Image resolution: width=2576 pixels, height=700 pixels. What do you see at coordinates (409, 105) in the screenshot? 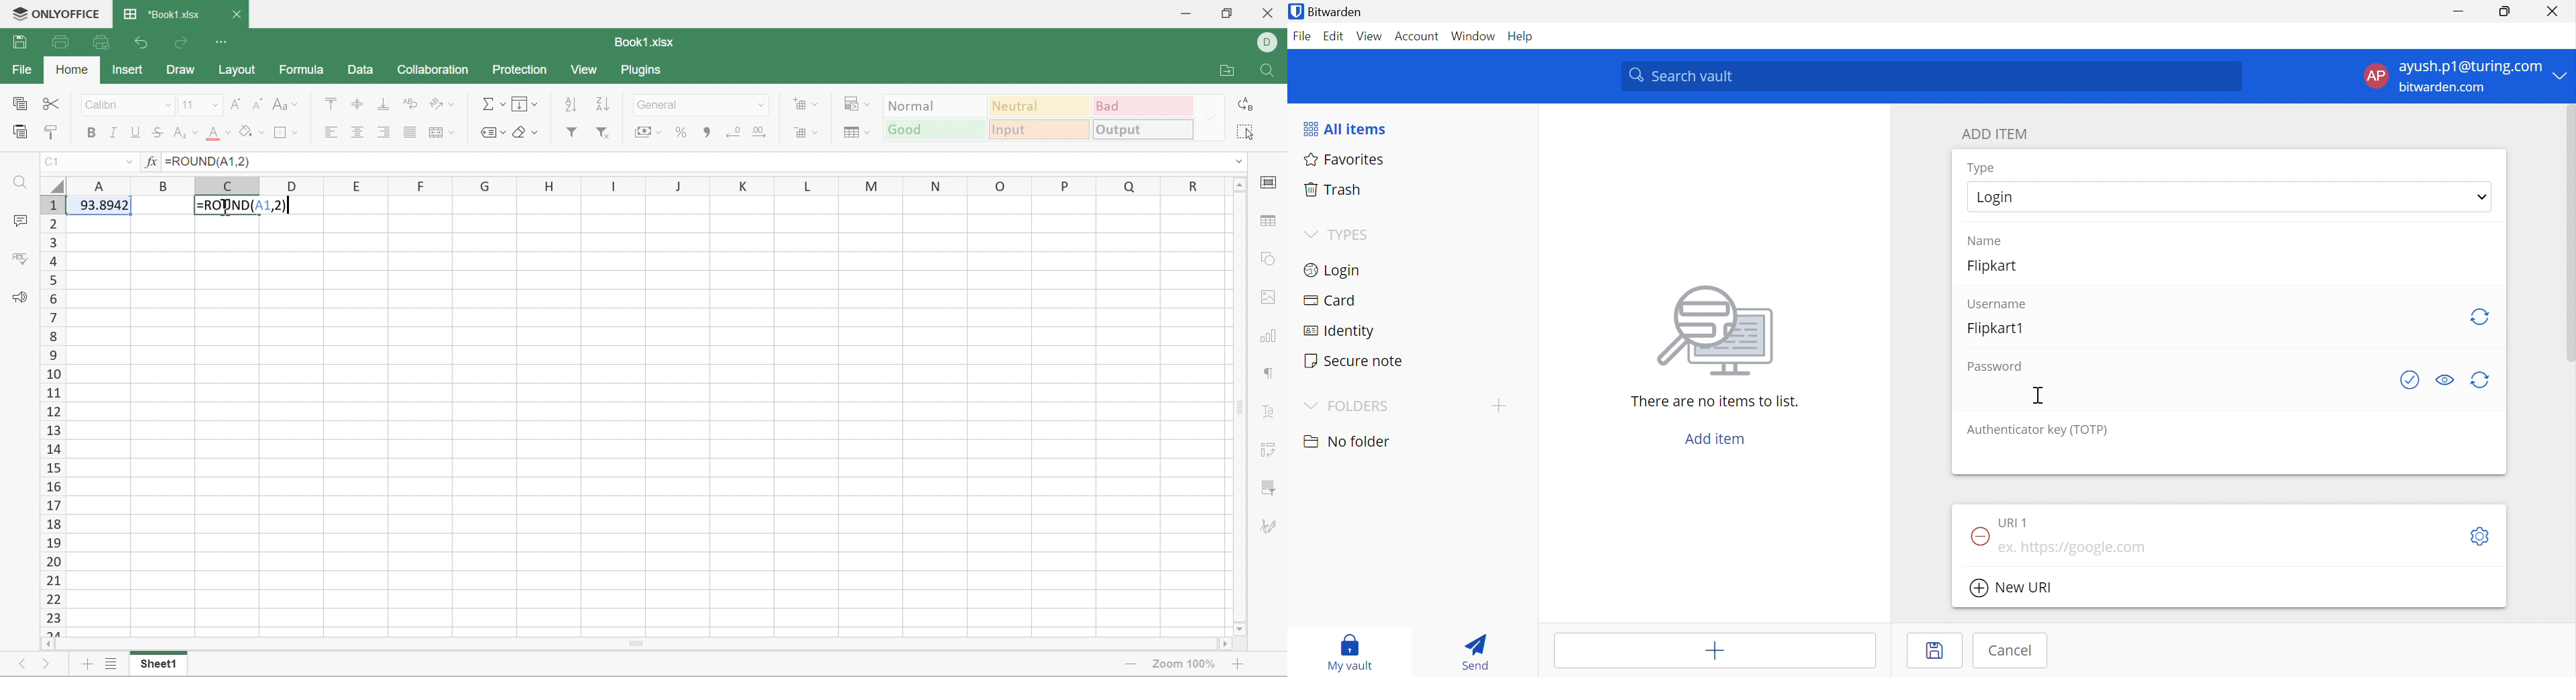
I see `Wrap text` at bounding box center [409, 105].